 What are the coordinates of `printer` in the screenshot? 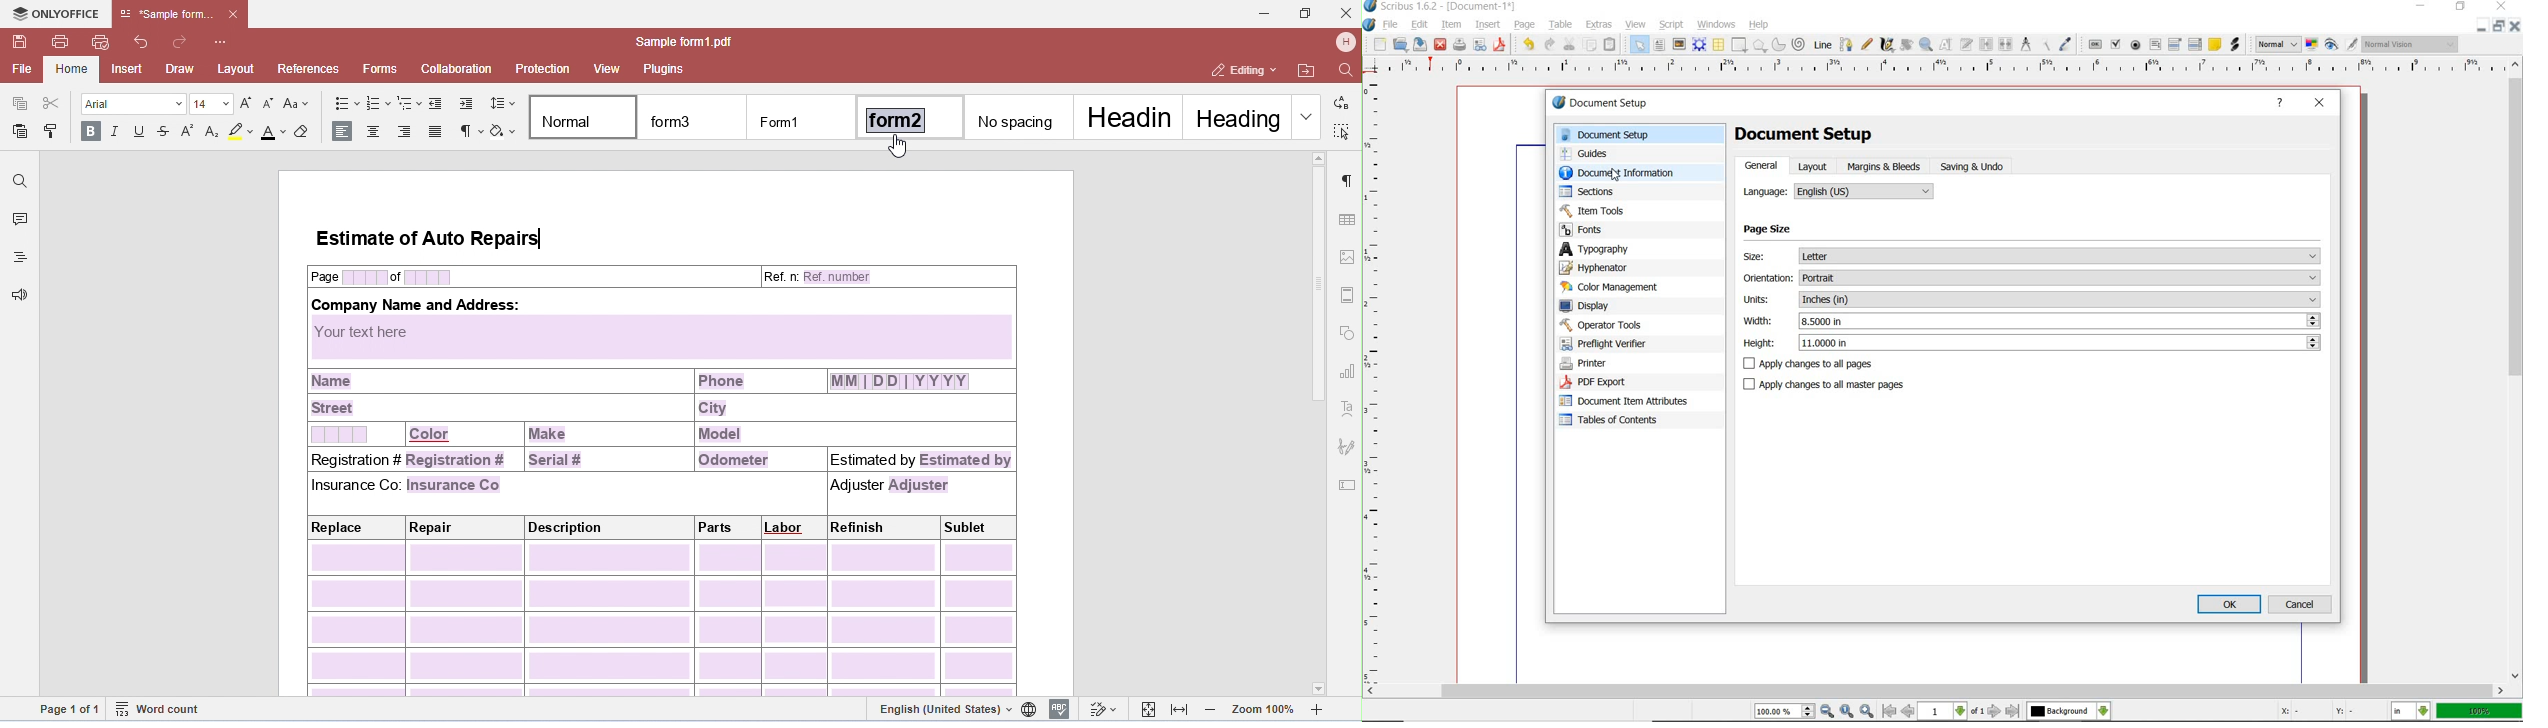 It's located at (1616, 364).